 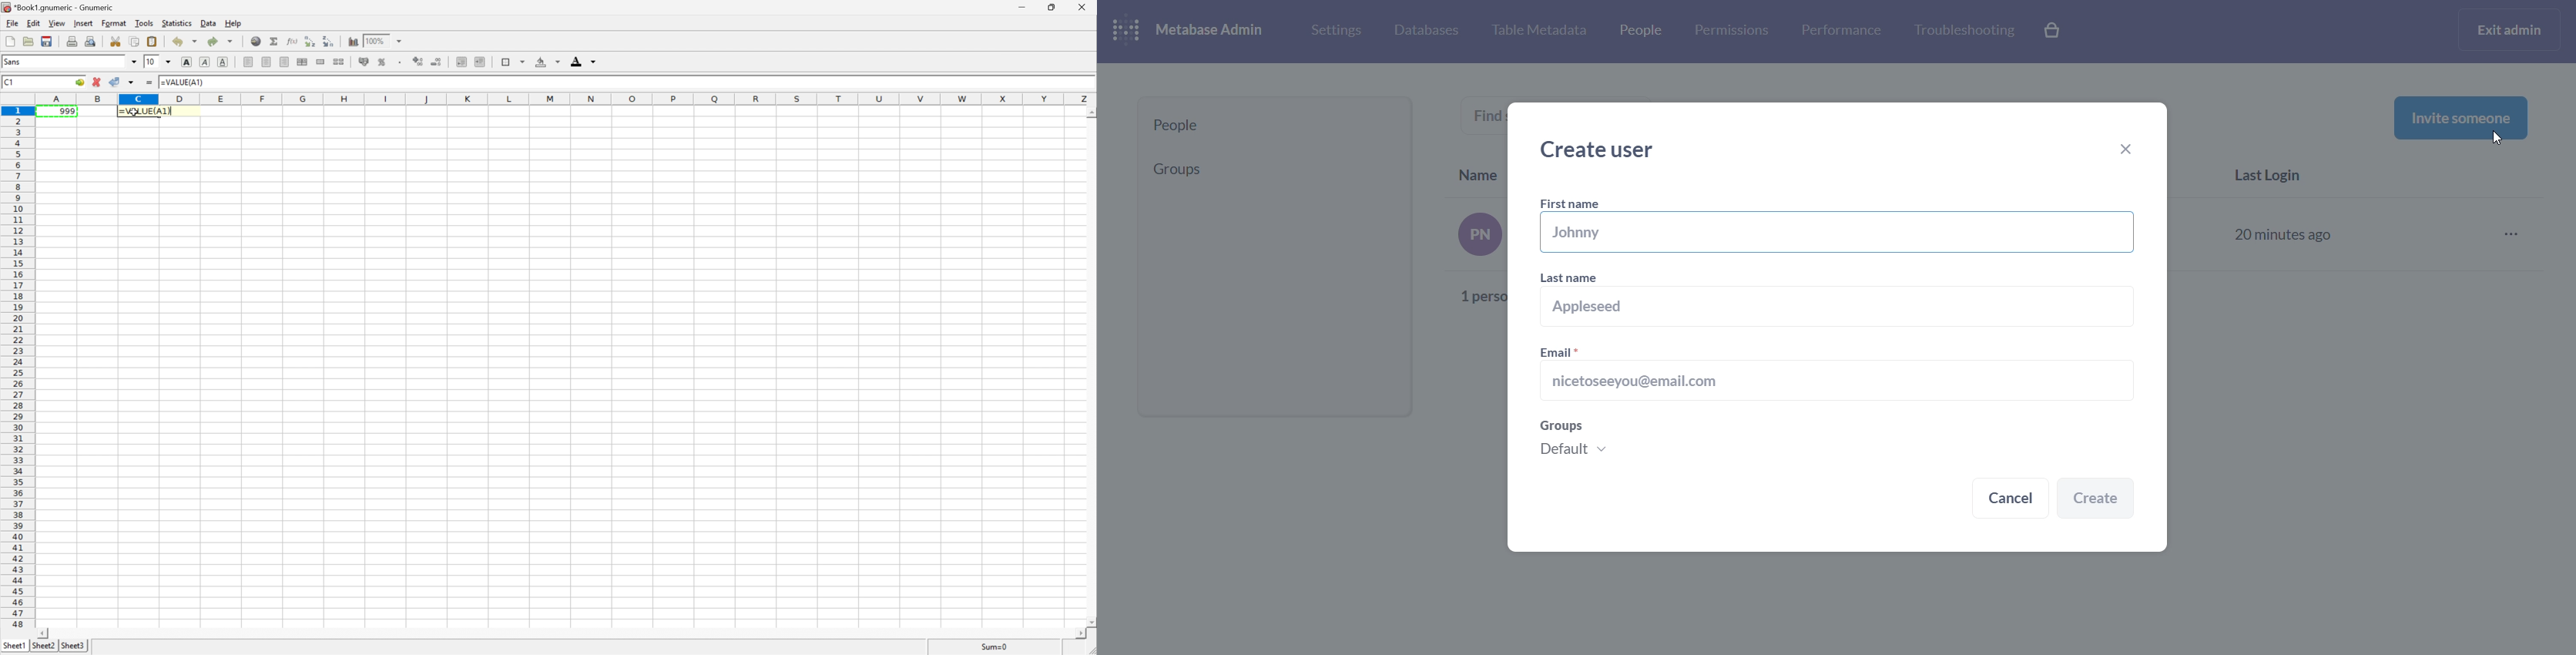 What do you see at coordinates (189, 61) in the screenshot?
I see `bold` at bounding box center [189, 61].